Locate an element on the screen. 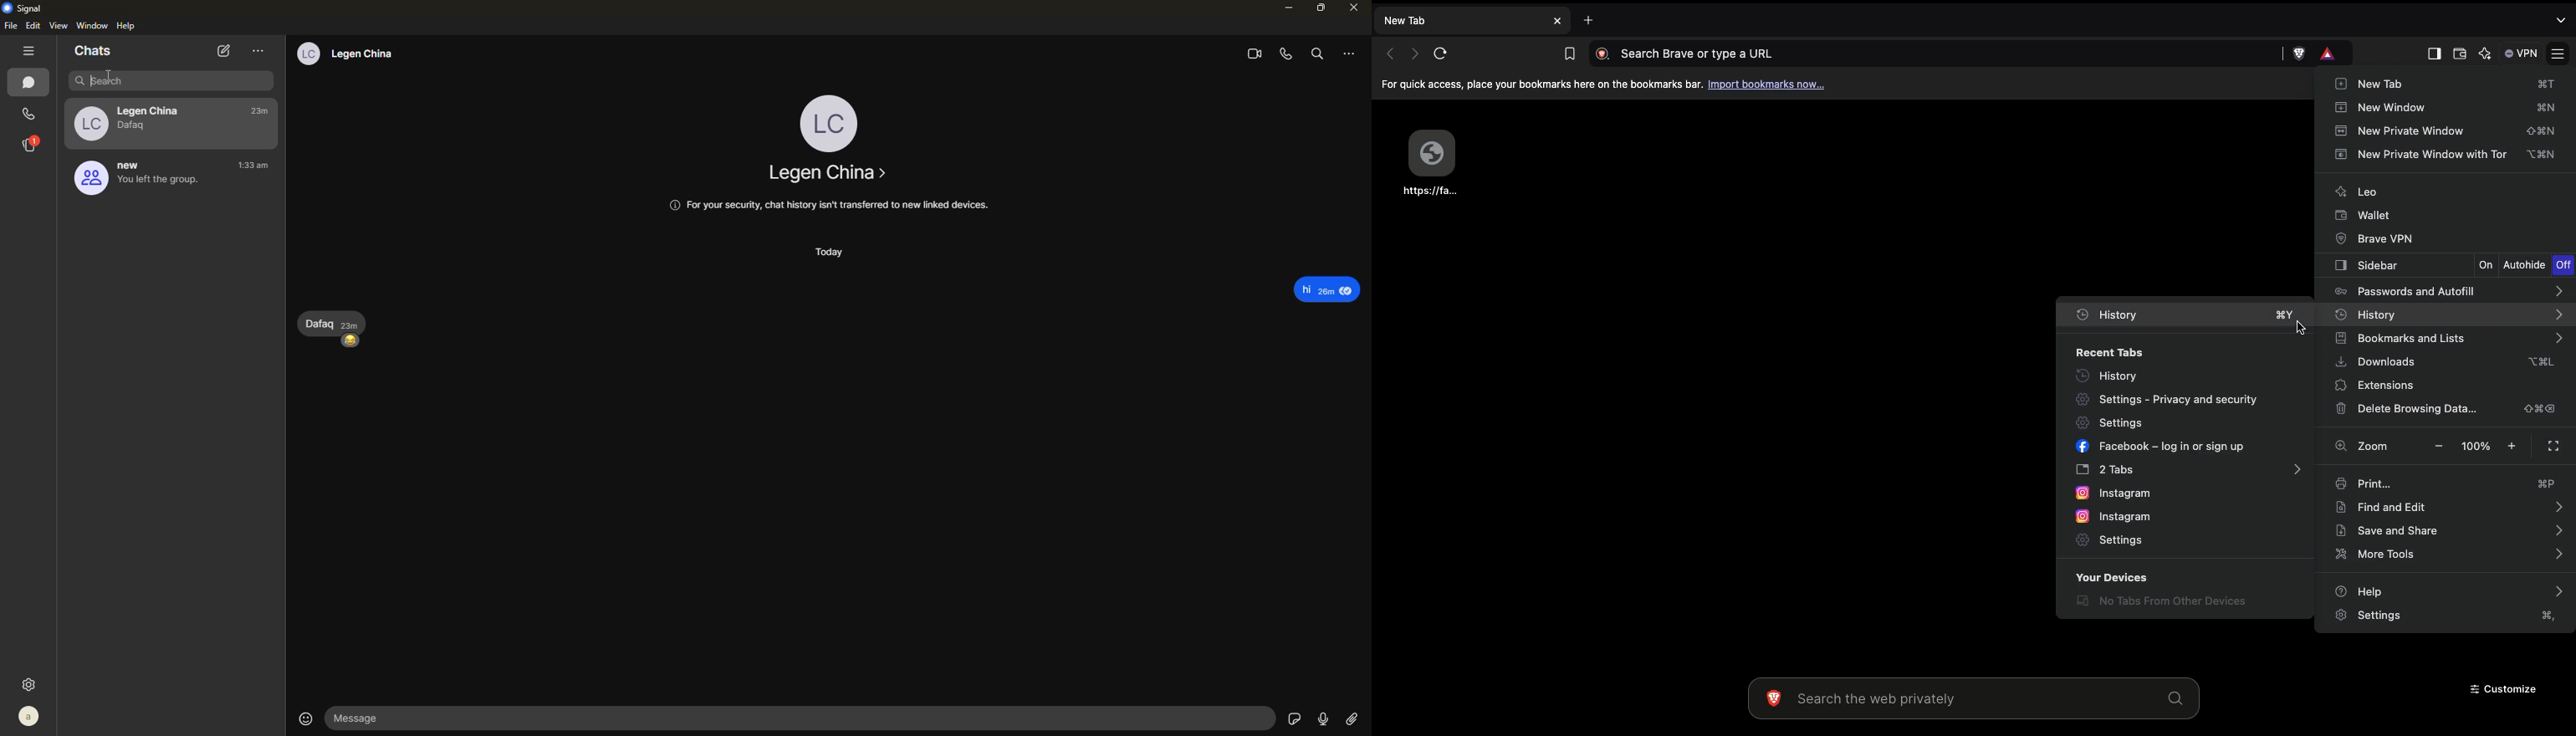  time- 23m is located at coordinates (264, 112).